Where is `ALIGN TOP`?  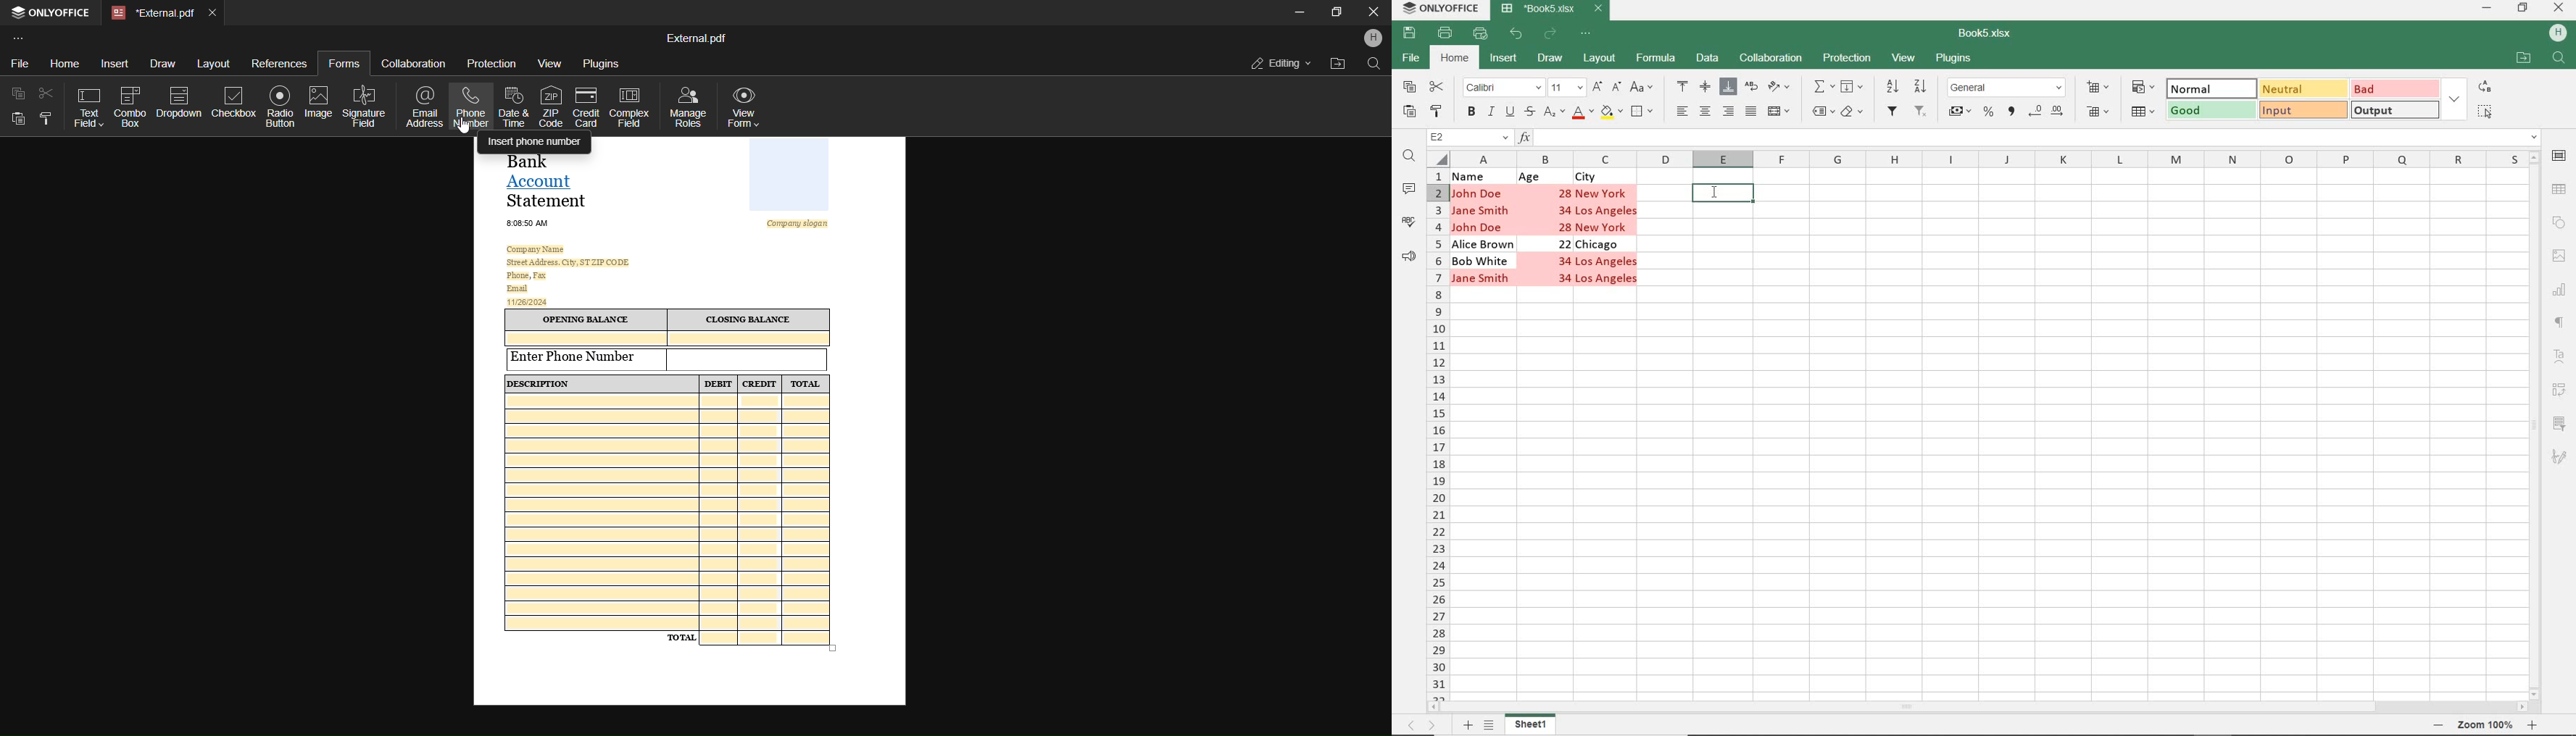 ALIGN TOP is located at coordinates (1683, 87).